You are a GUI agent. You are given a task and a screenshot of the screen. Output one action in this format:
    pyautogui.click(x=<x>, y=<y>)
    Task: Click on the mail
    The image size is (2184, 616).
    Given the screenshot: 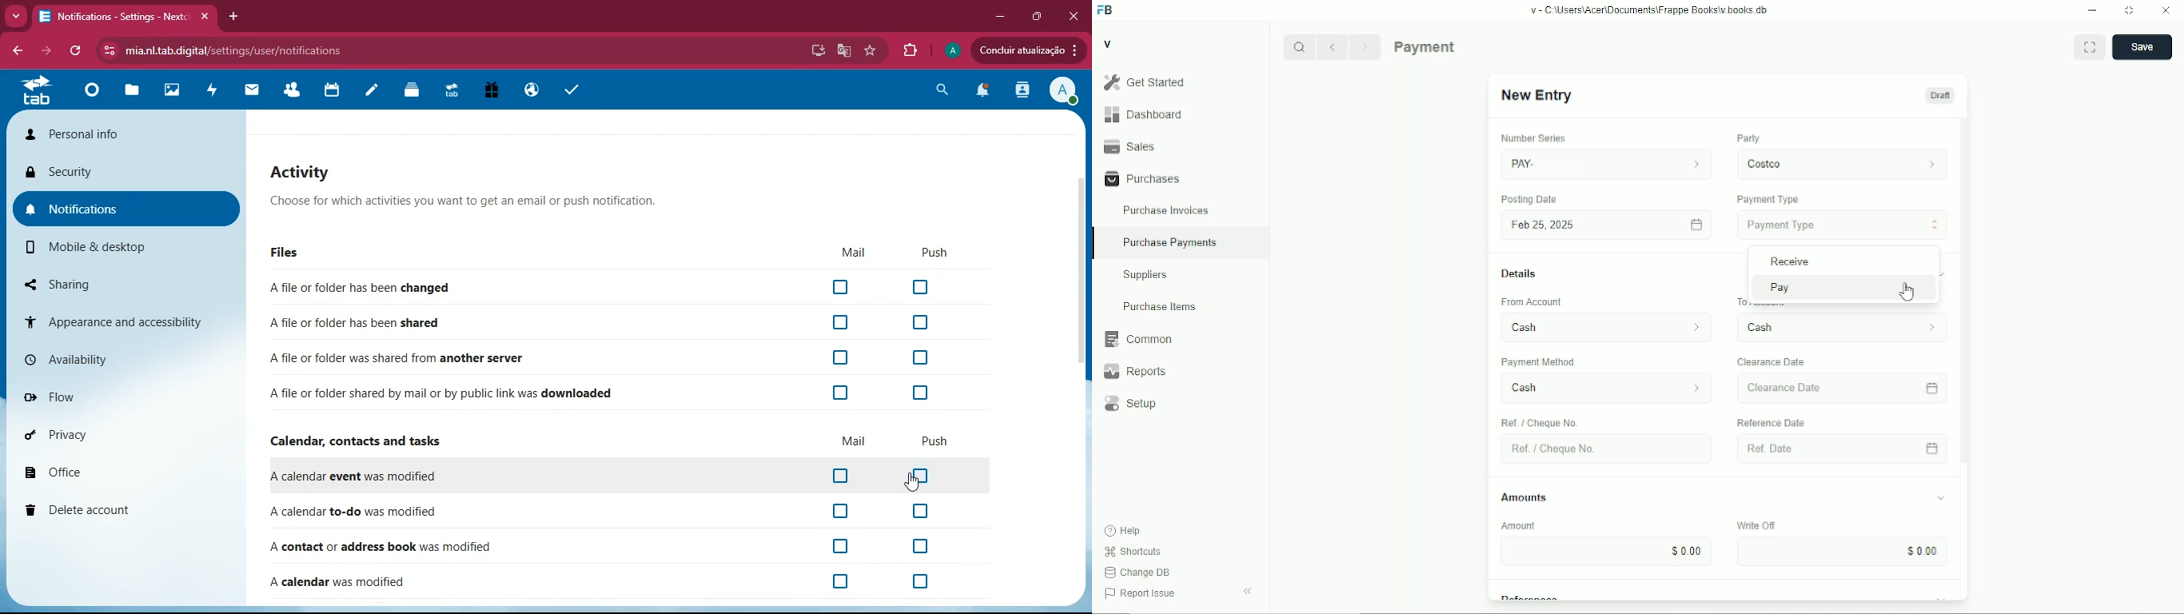 What is the action you would take?
    pyautogui.click(x=251, y=92)
    